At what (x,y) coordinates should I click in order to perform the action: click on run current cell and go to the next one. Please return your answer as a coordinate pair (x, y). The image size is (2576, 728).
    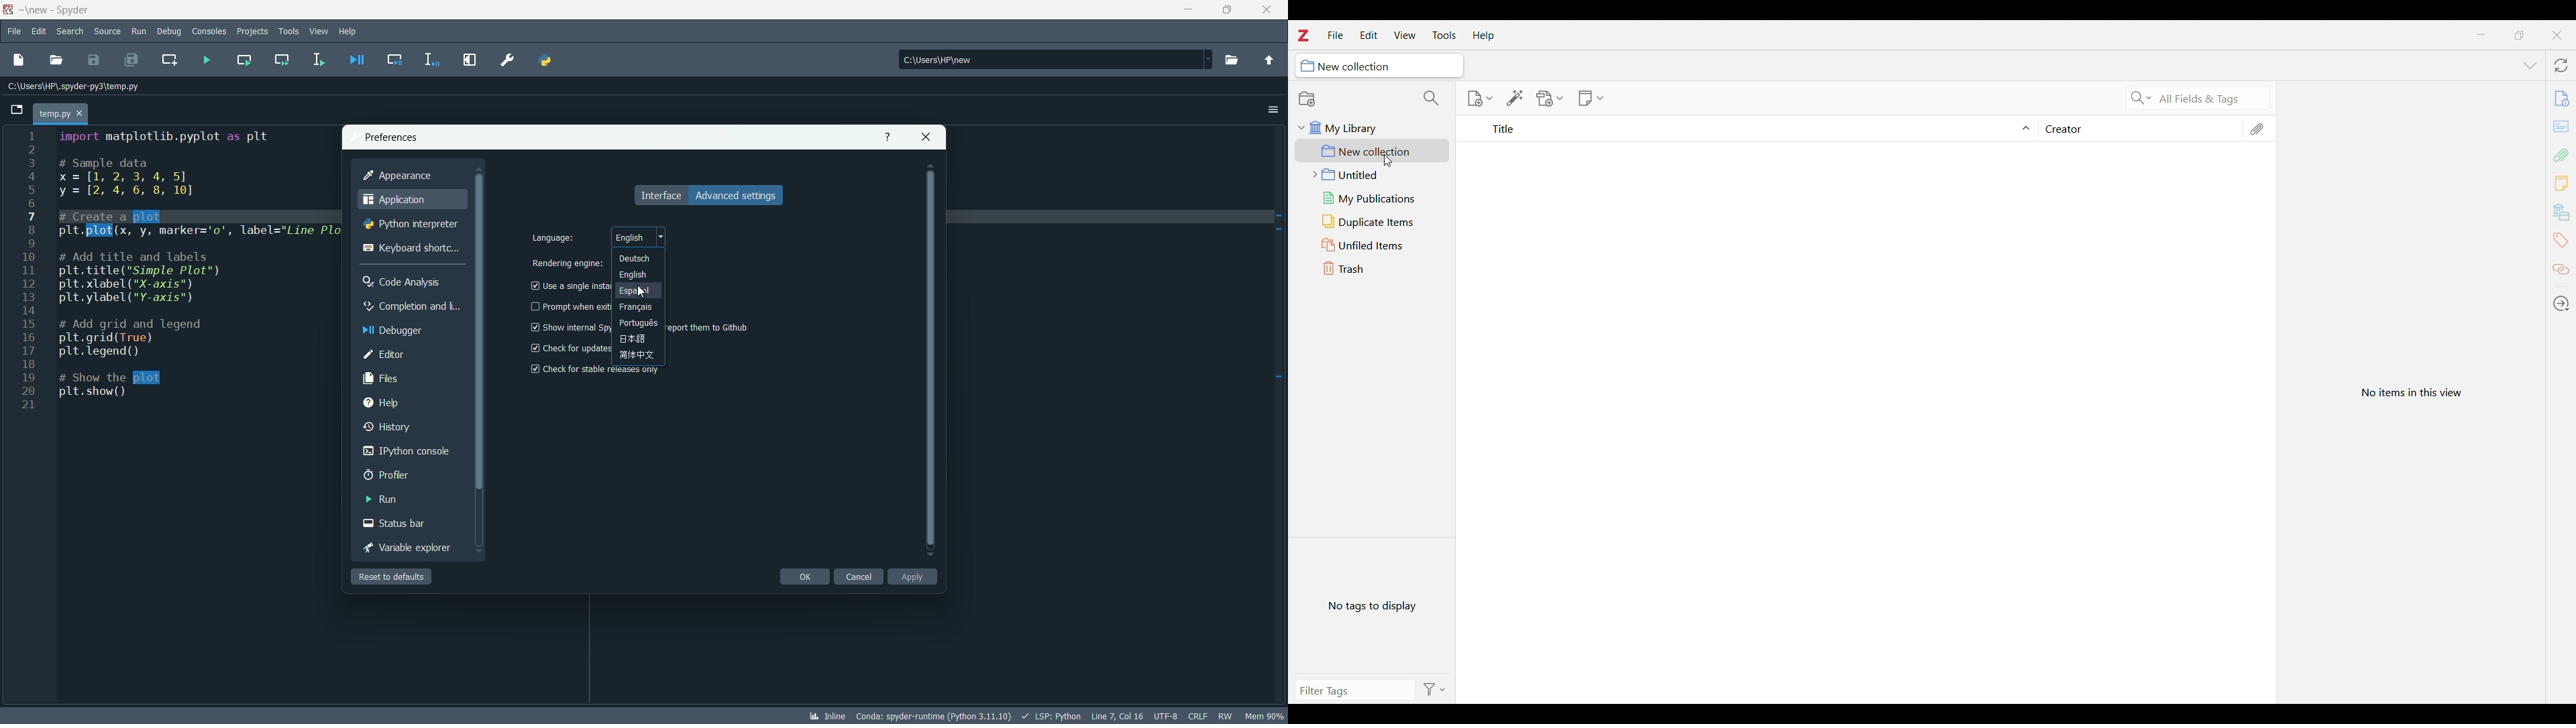
    Looking at the image, I should click on (281, 59).